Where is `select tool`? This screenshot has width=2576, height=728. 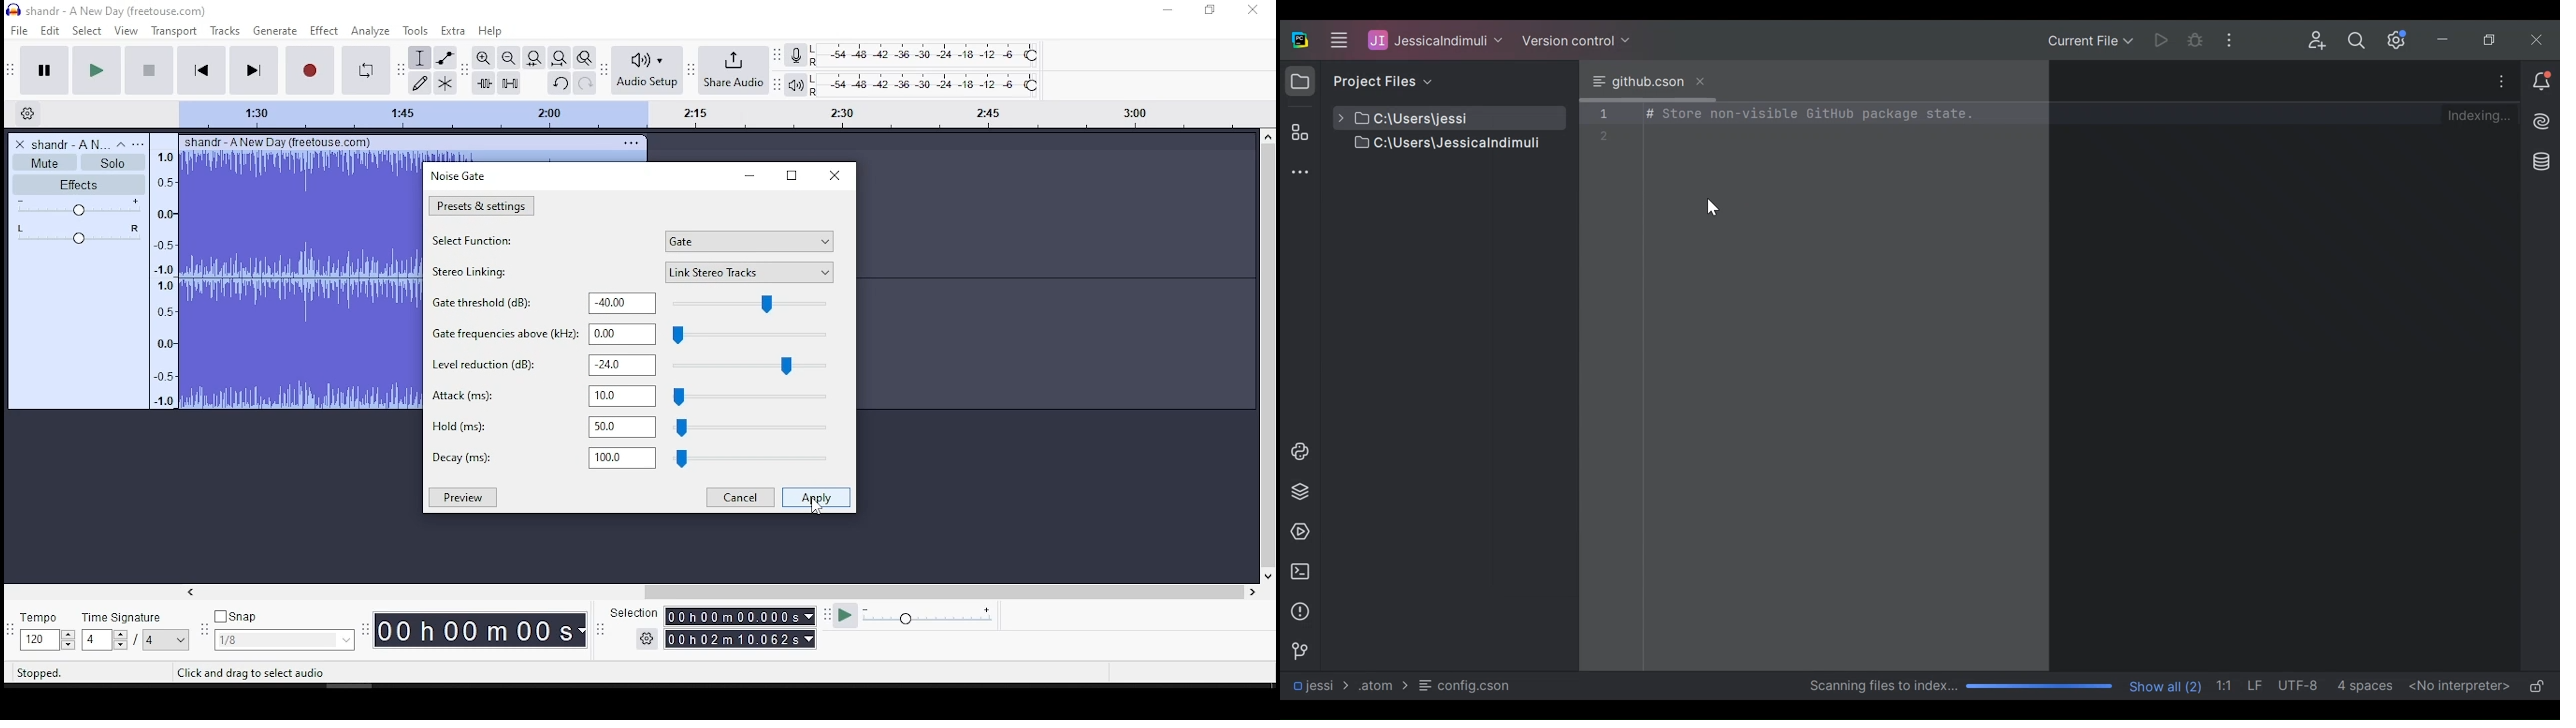 select tool is located at coordinates (419, 58).